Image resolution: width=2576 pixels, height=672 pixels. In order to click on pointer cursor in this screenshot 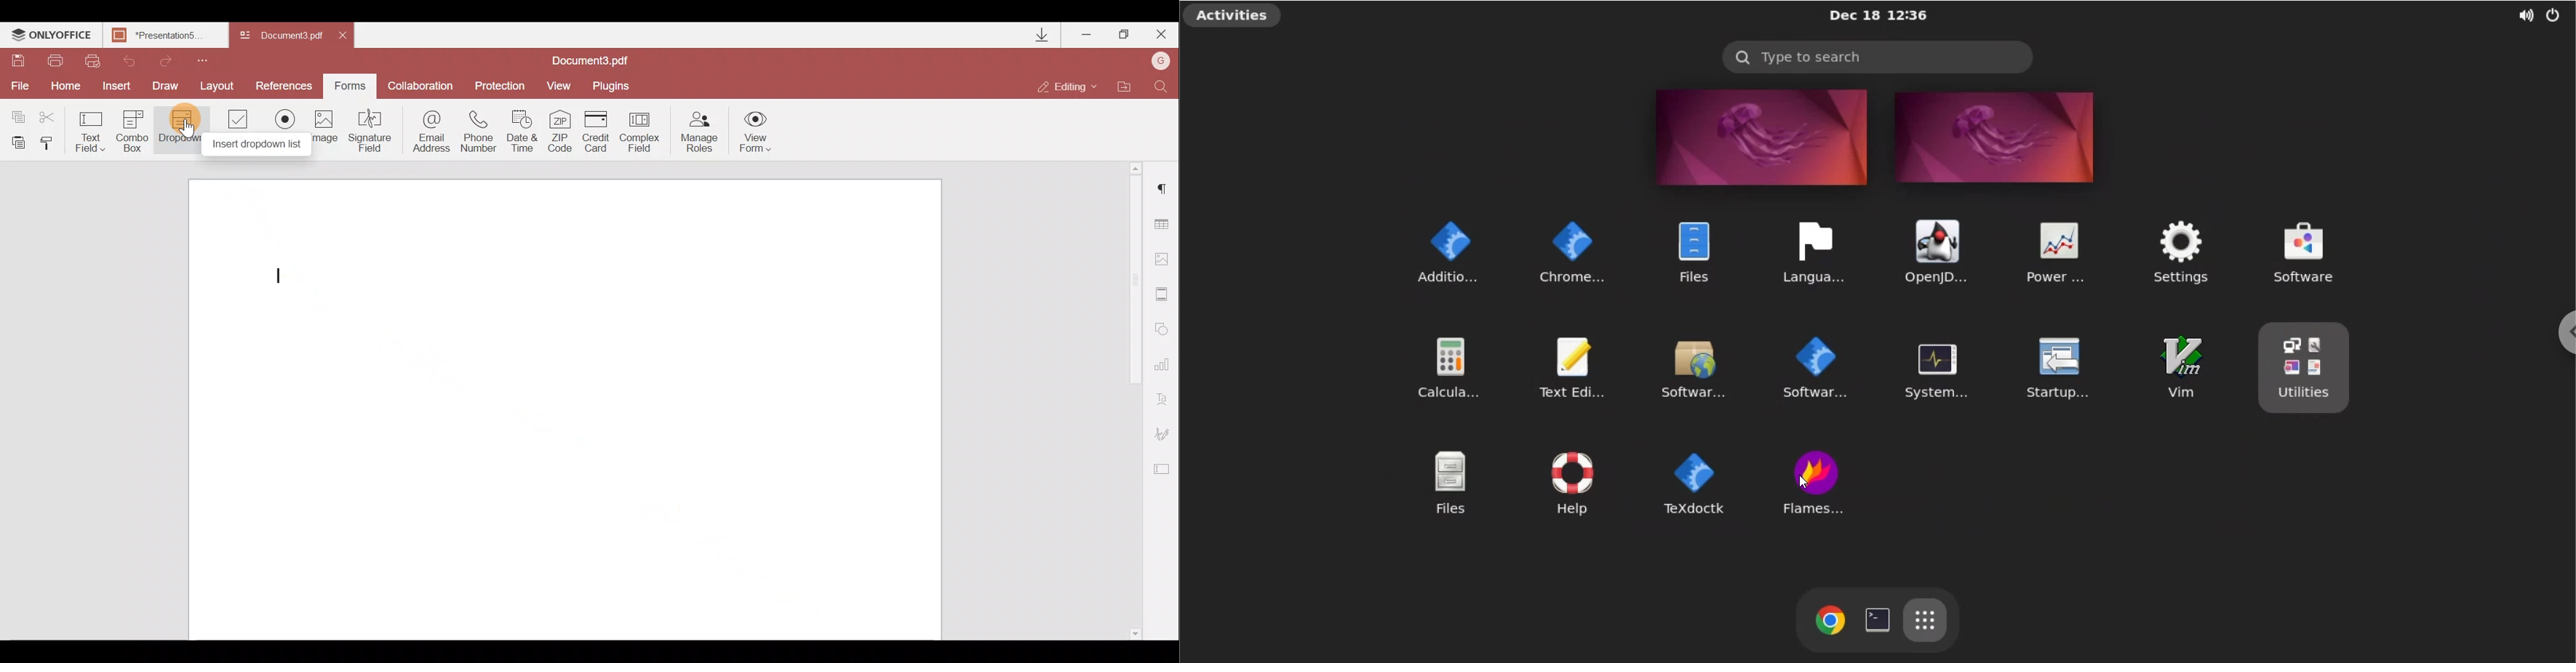, I will do `click(187, 134)`.